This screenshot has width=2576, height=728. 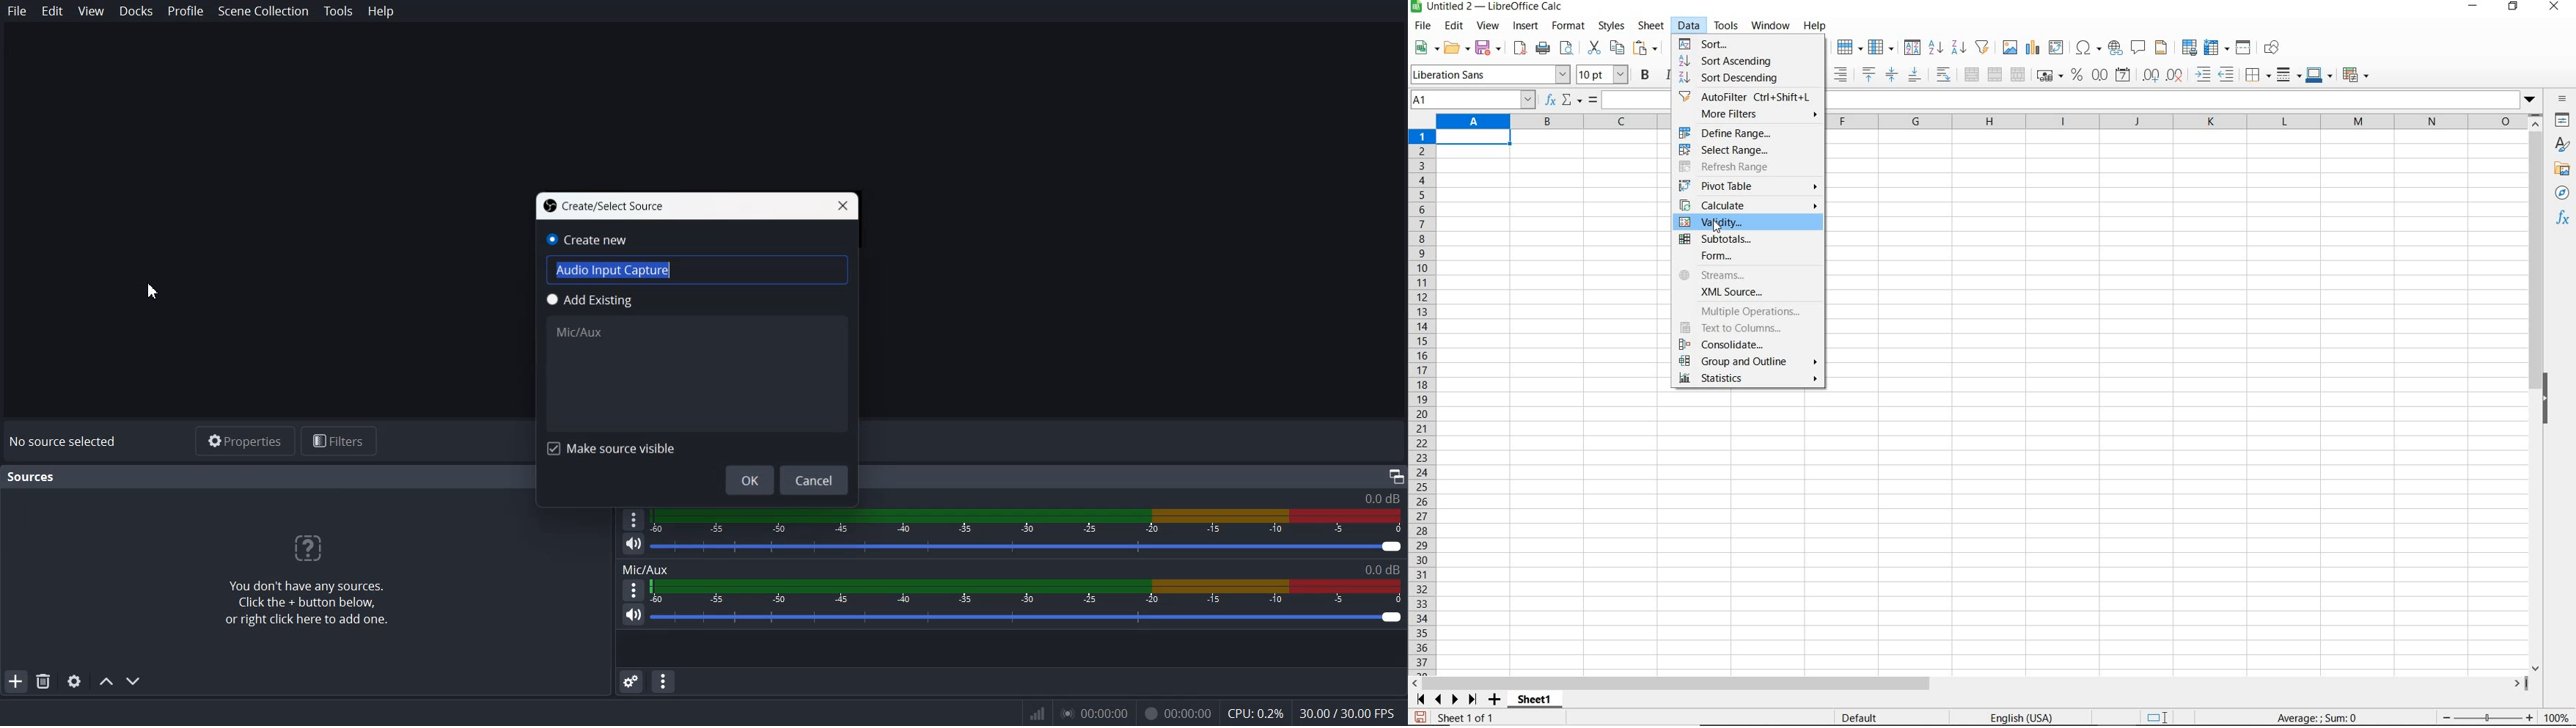 What do you see at coordinates (1470, 718) in the screenshot?
I see `sheet 1 of 1` at bounding box center [1470, 718].